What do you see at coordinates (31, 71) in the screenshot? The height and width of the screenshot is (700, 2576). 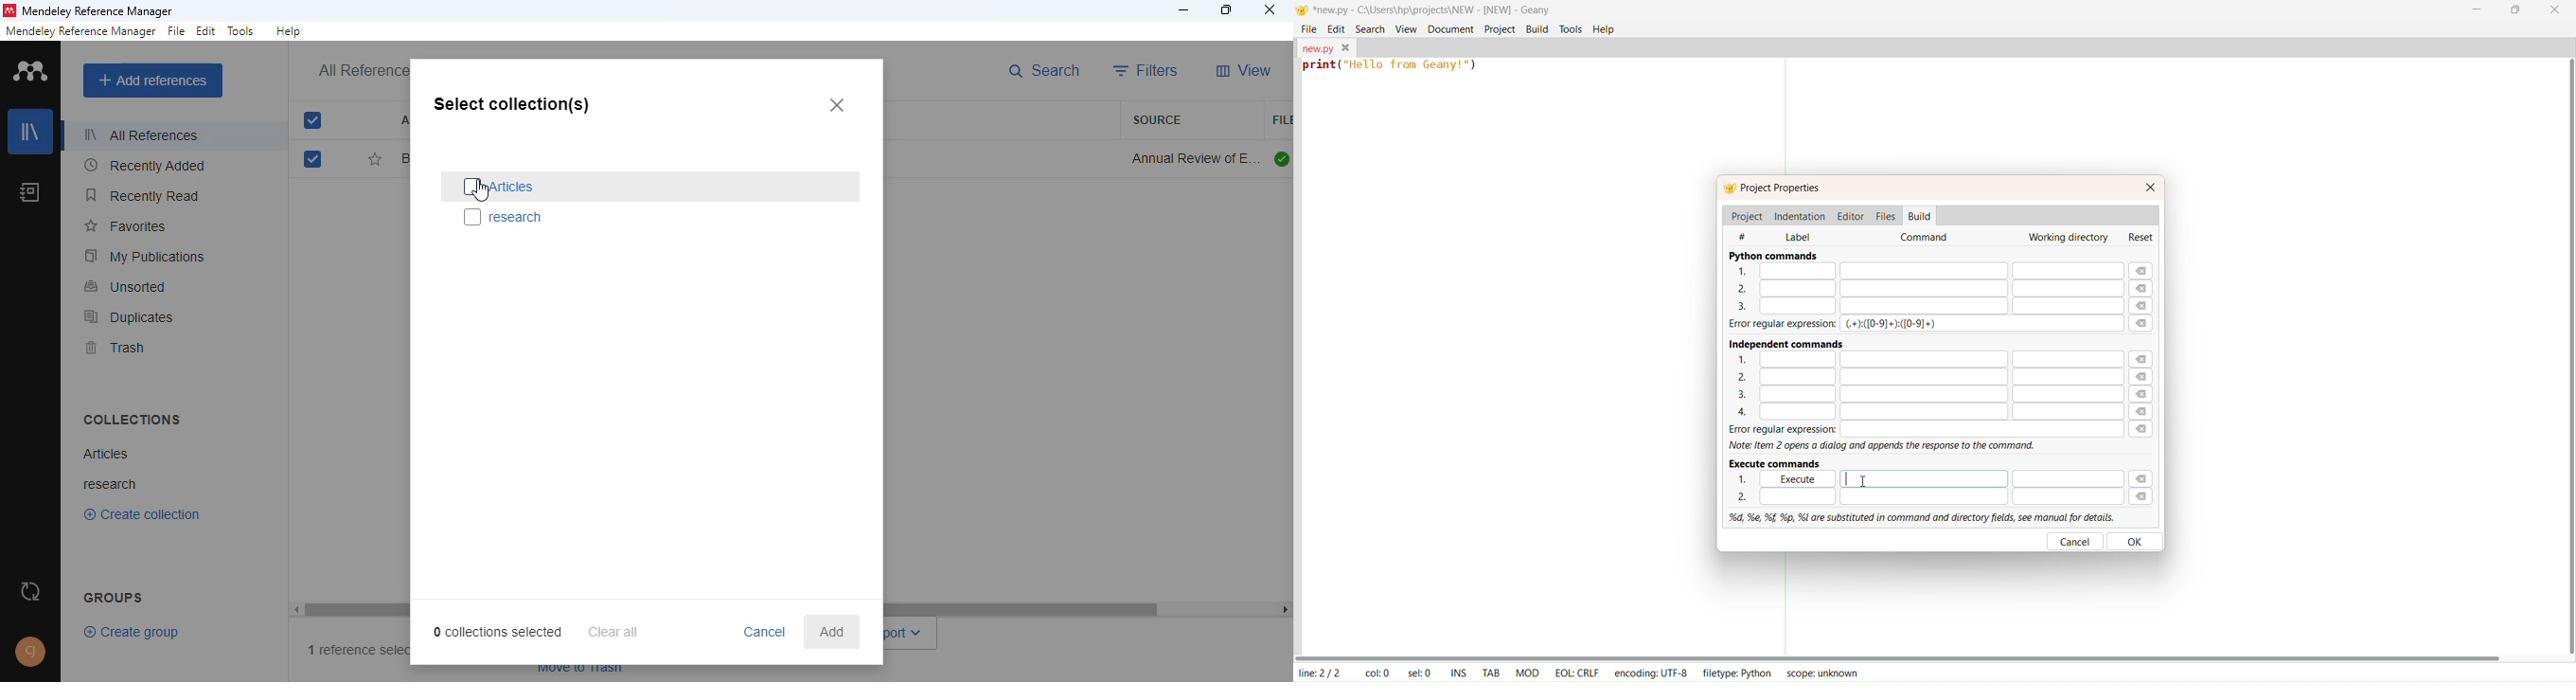 I see `logo` at bounding box center [31, 71].